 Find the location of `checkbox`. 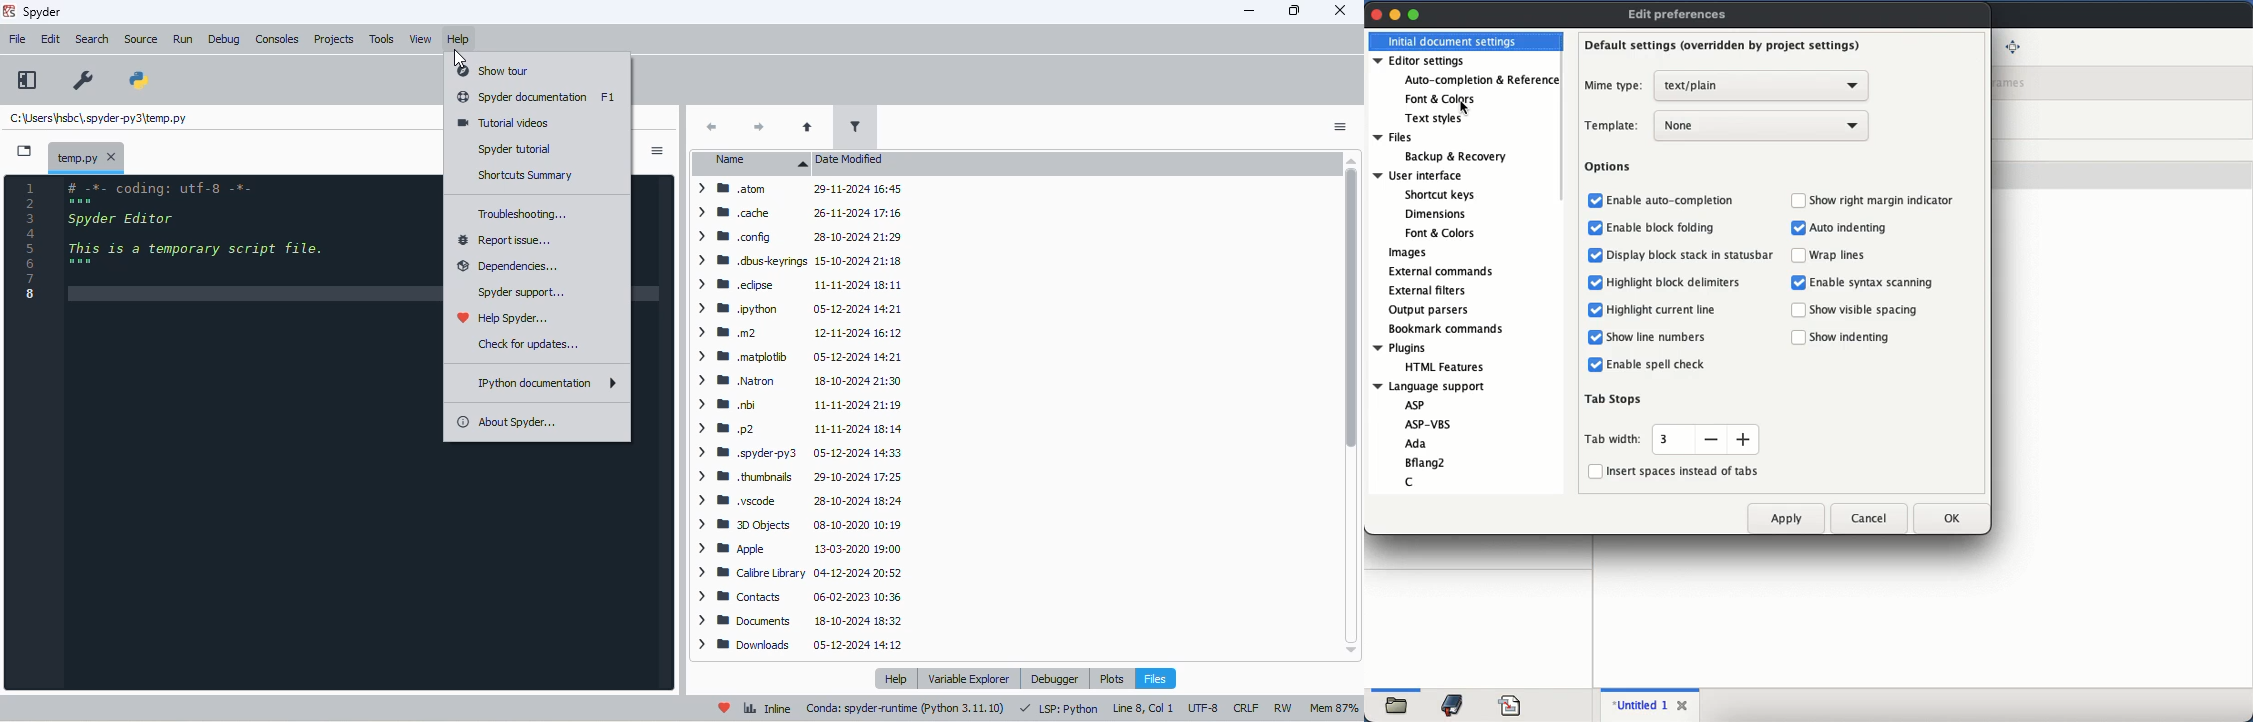

checkbox is located at coordinates (1799, 228).